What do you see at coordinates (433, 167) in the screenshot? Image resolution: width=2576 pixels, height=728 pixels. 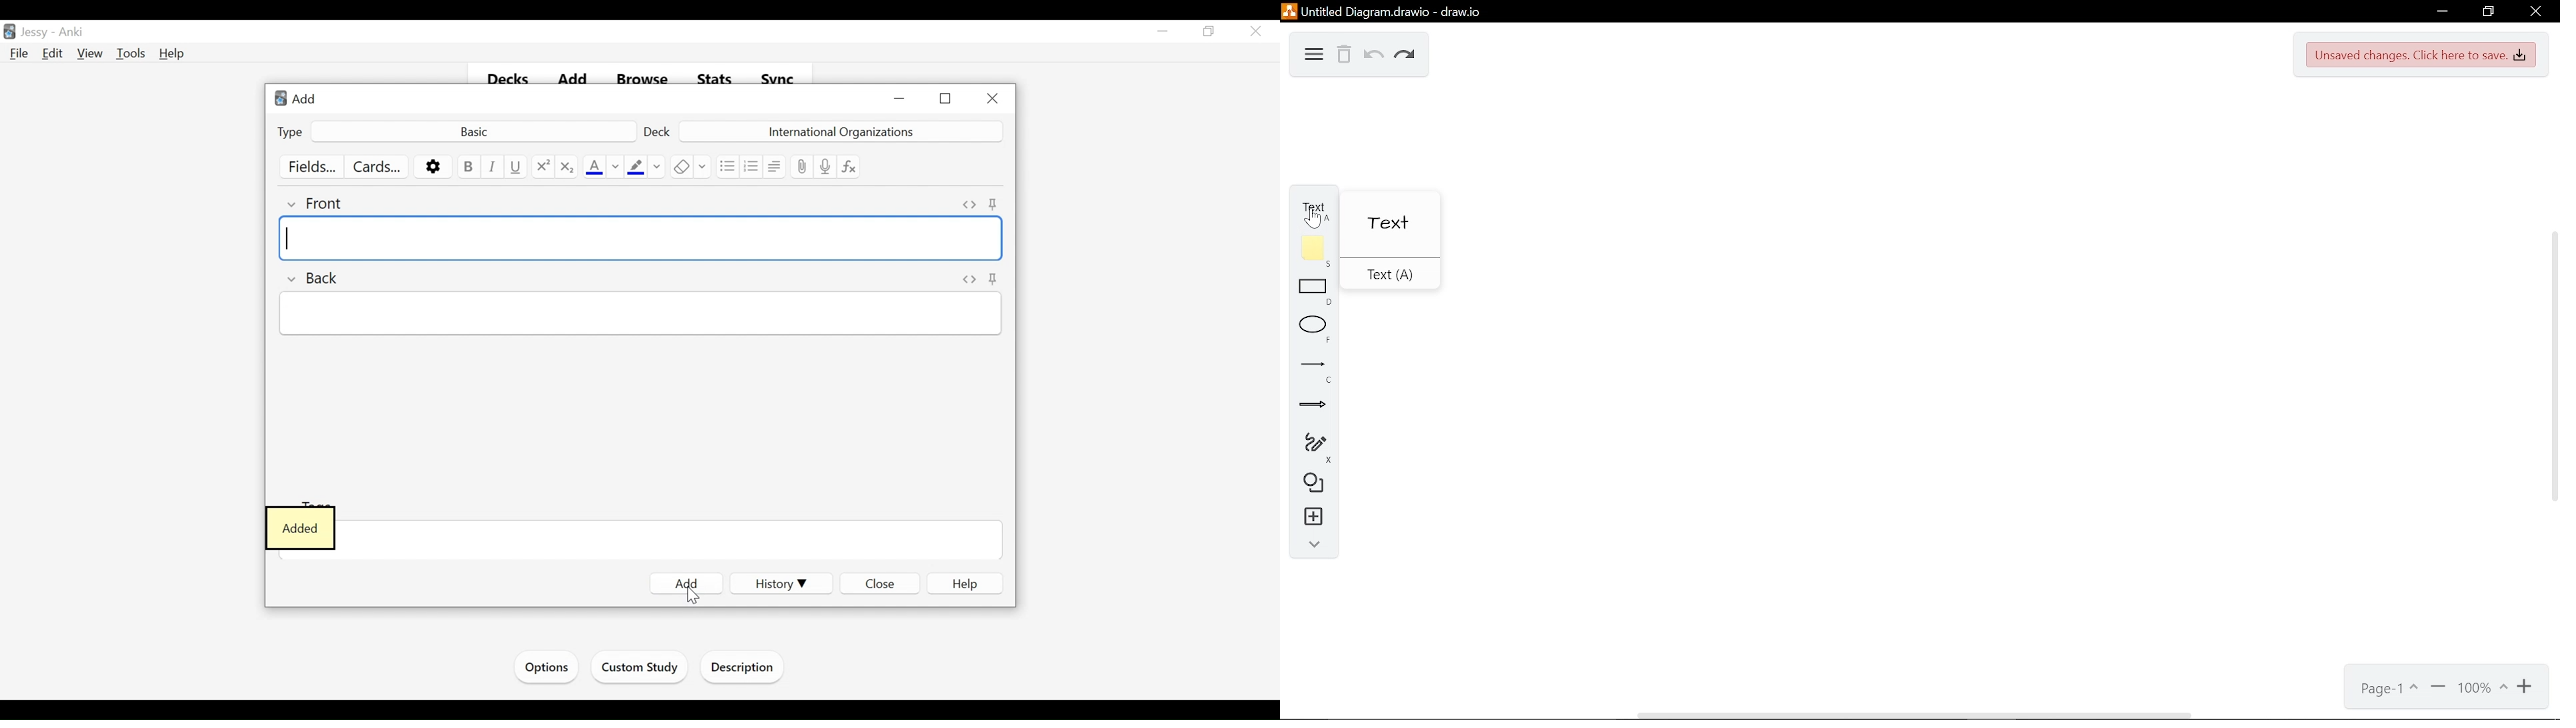 I see `More options` at bounding box center [433, 167].